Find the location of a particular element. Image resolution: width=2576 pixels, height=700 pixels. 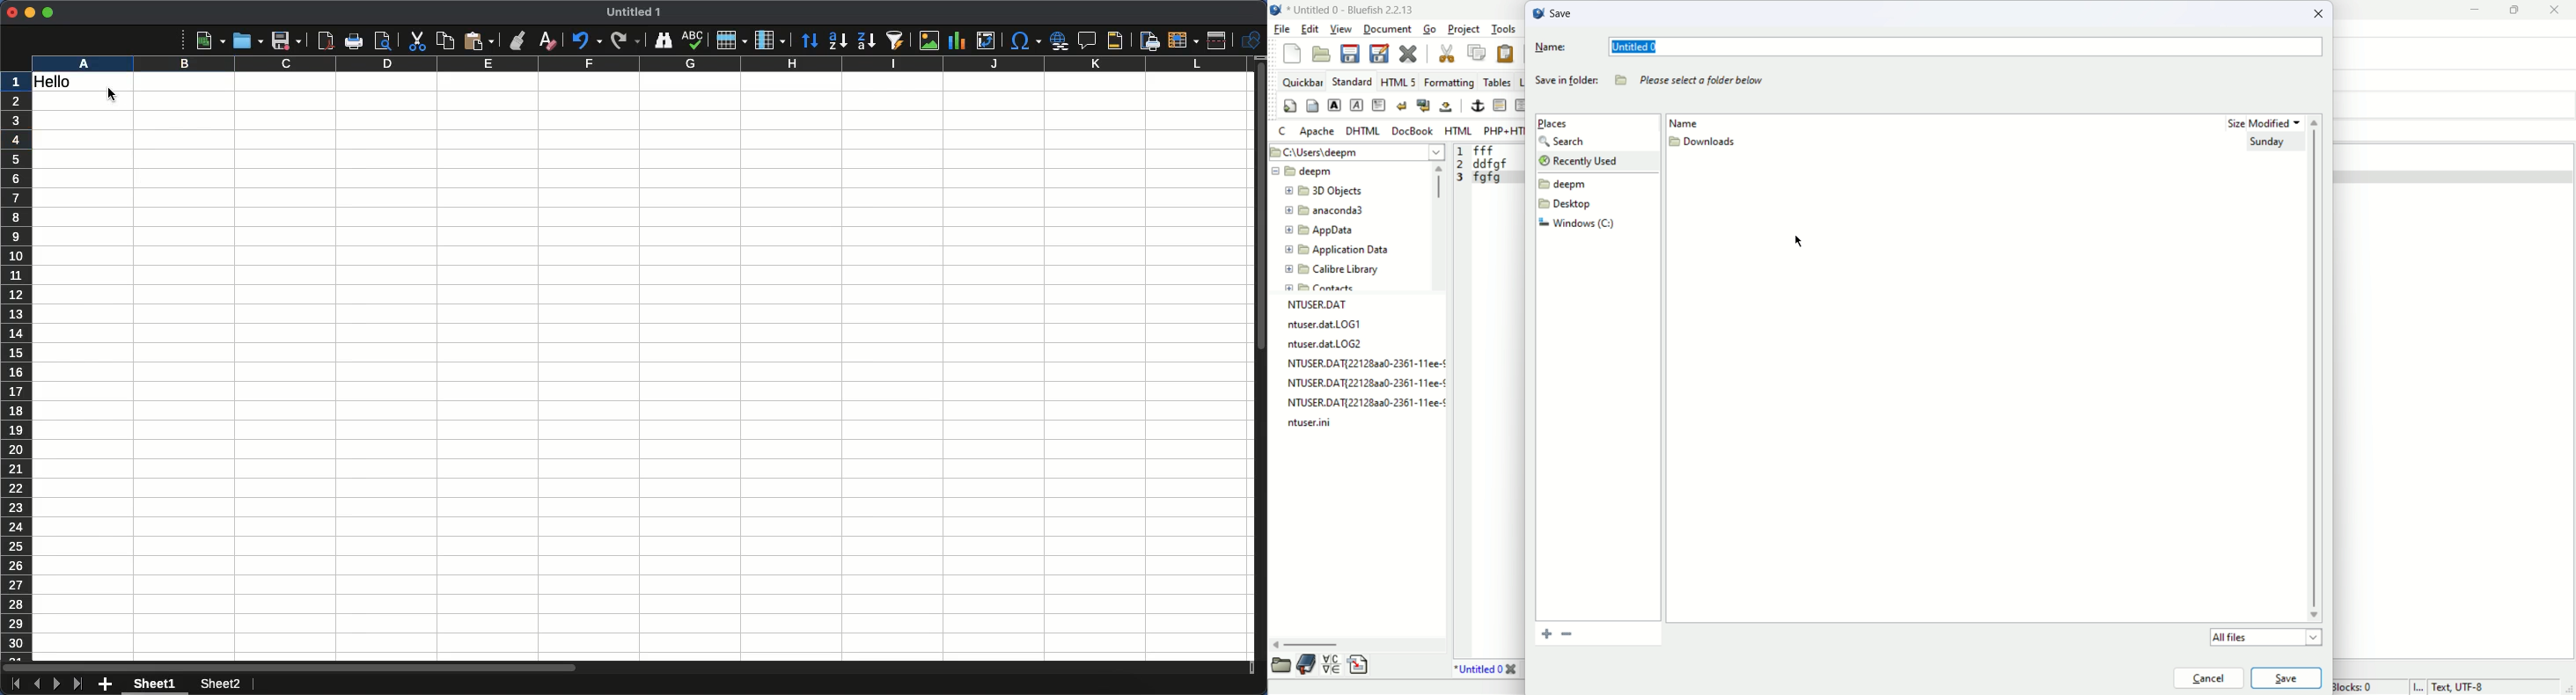

C:\Users\deepm is located at coordinates (1357, 153).